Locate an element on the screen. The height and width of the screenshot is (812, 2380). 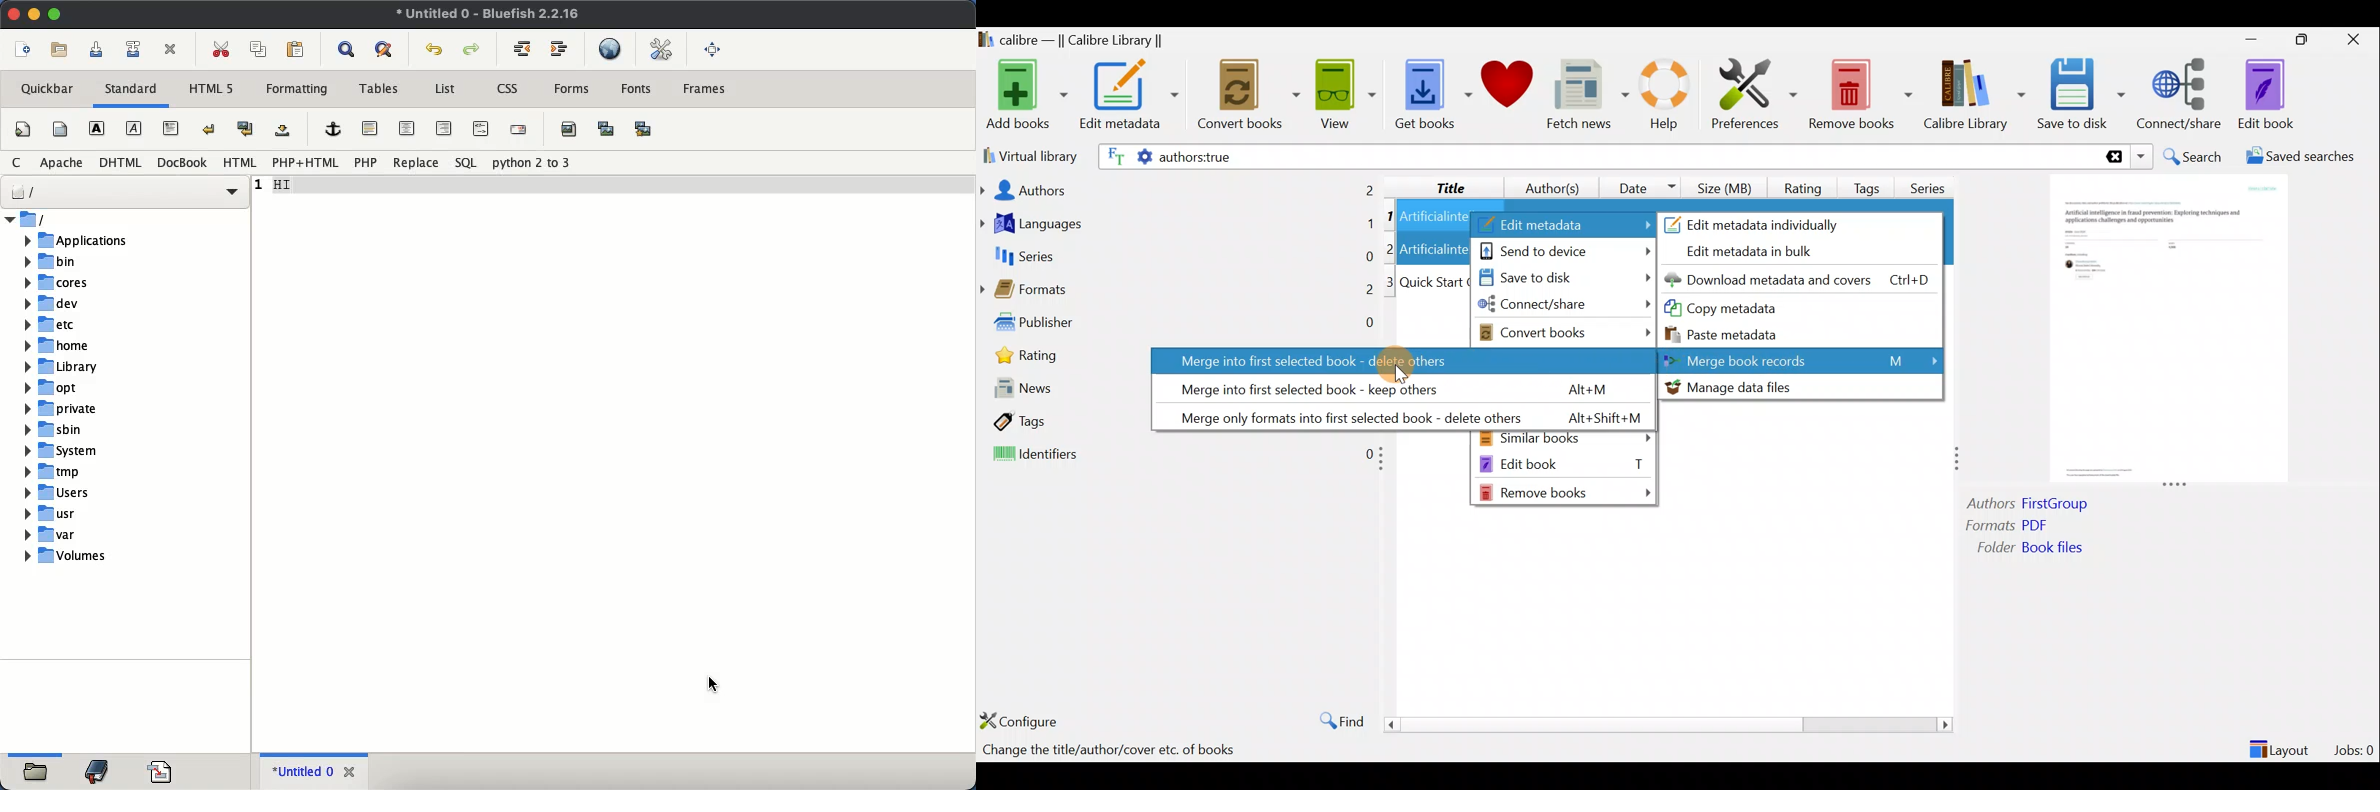
Save to disk is located at coordinates (2081, 94).